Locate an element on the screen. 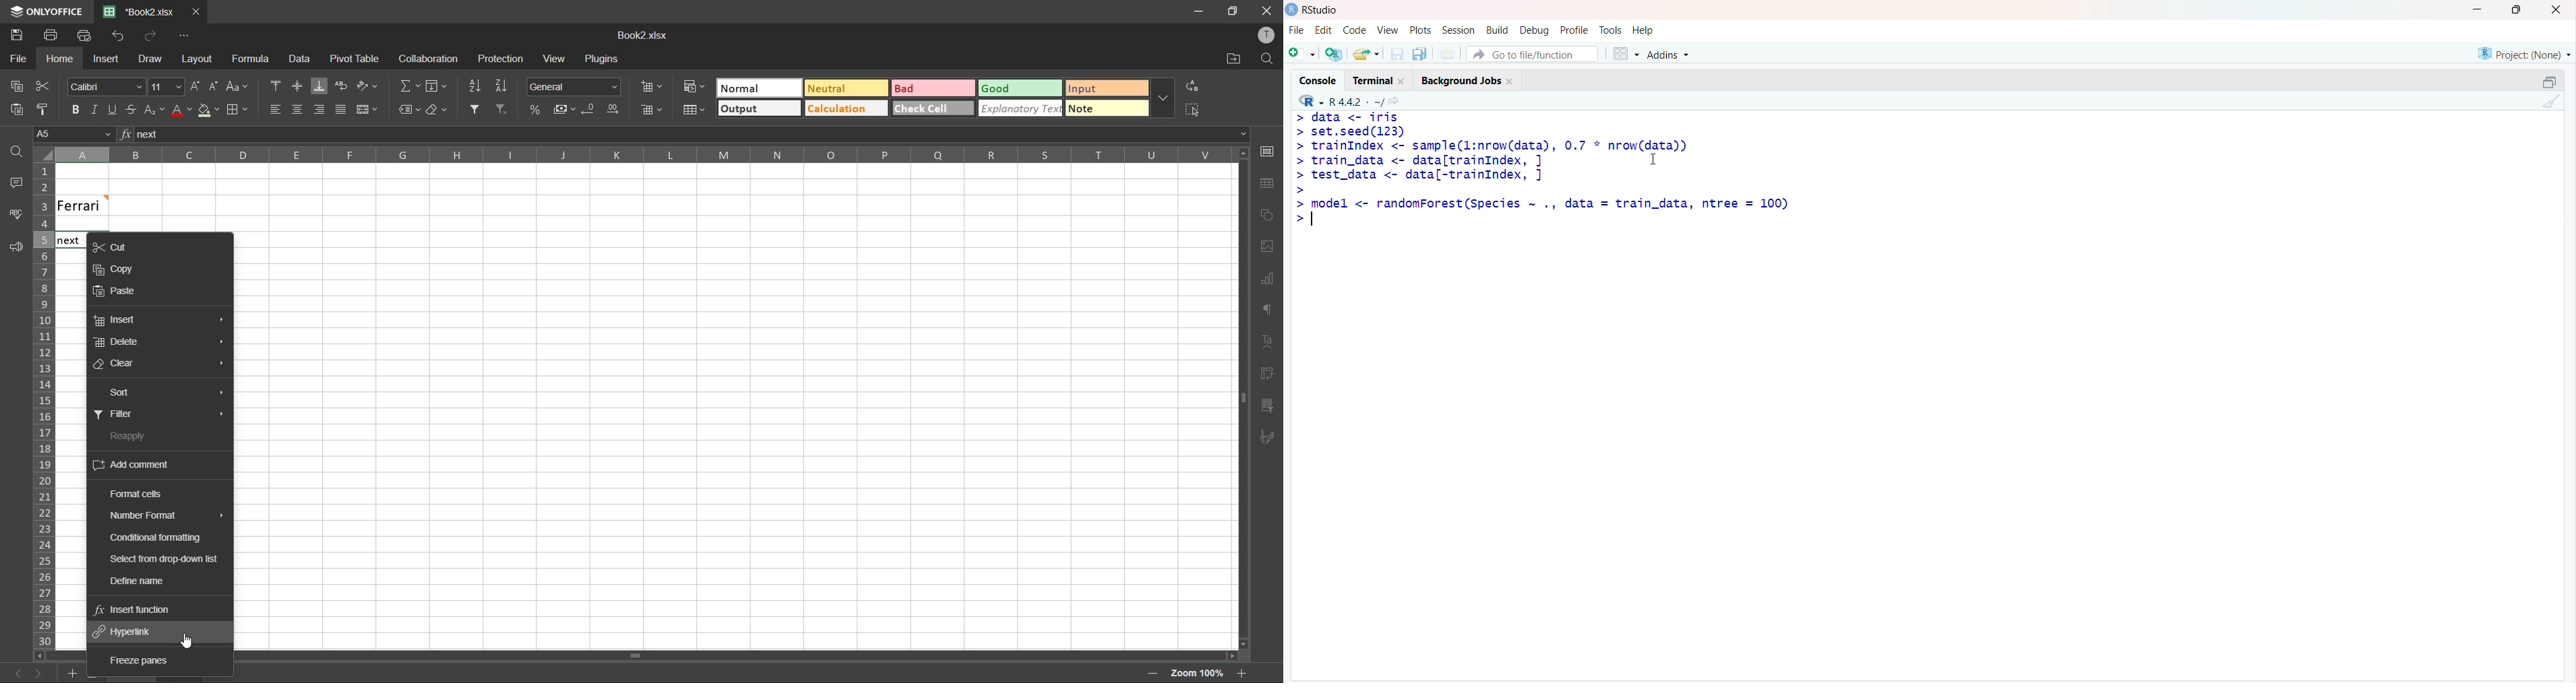 This screenshot has width=2576, height=700. image is located at coordinates (1268, 249).